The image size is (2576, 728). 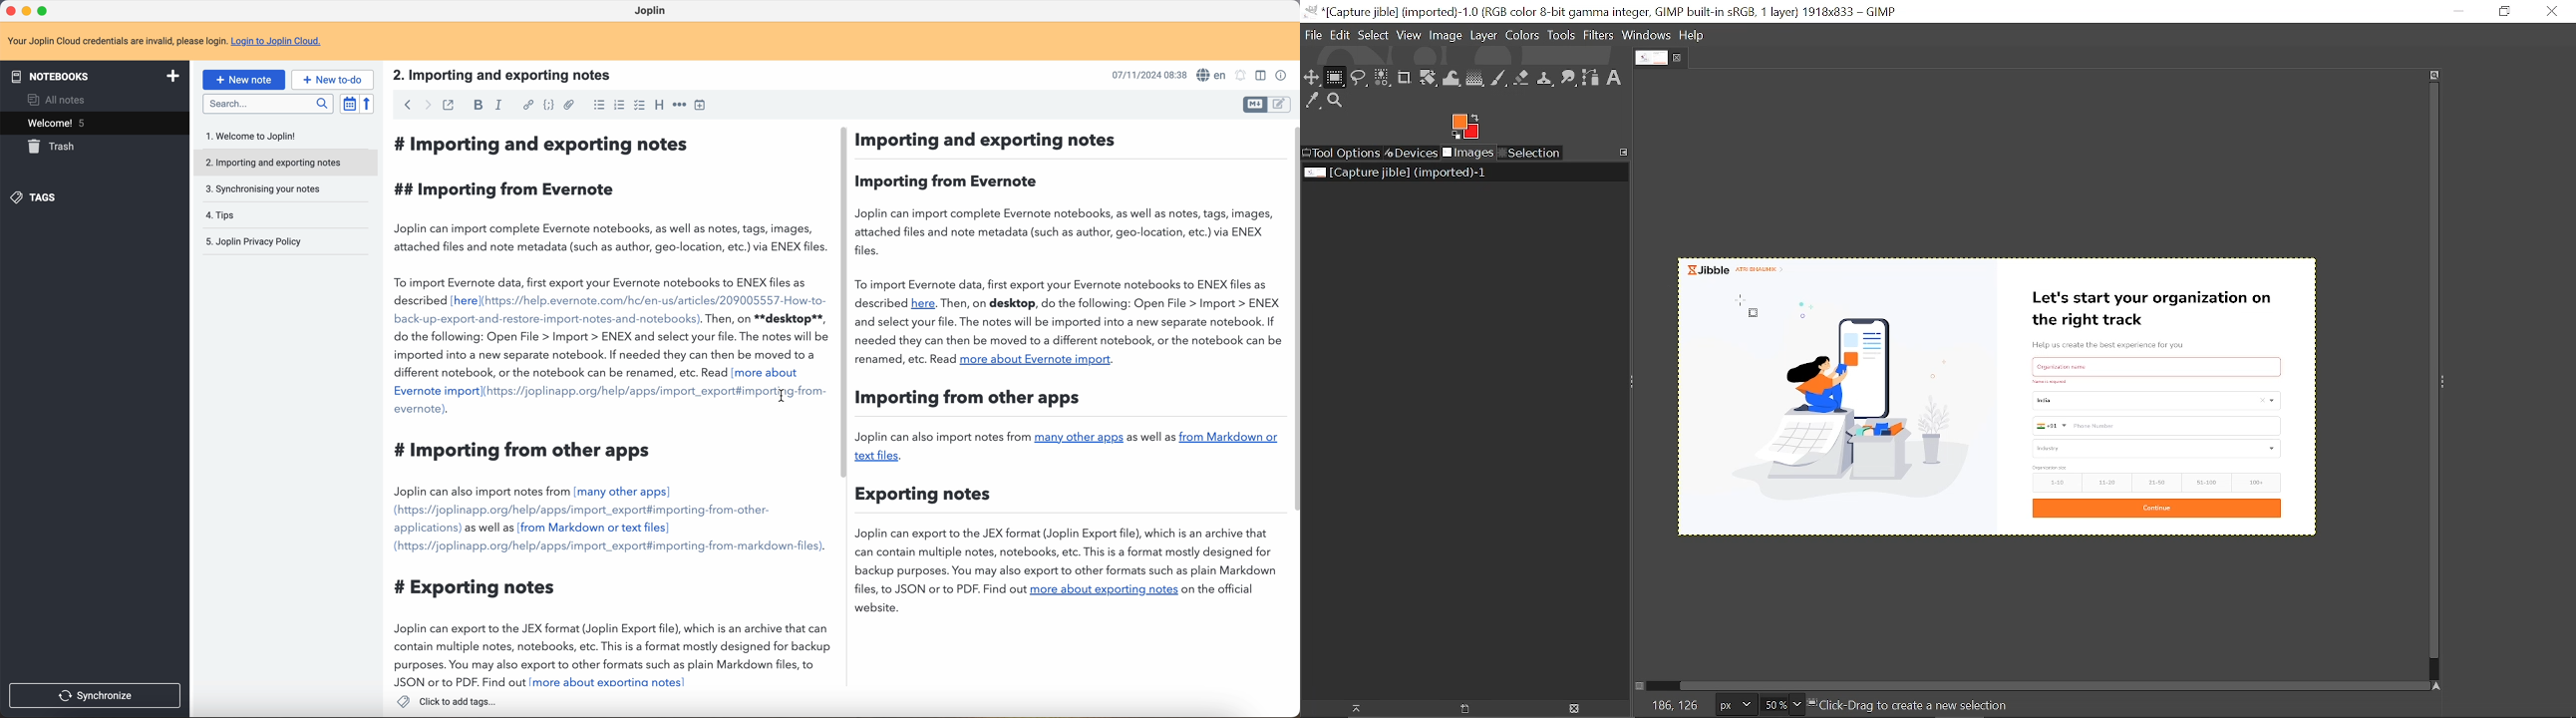 What do you see at coordinates (256, 136) in the screenshot?
I see `welcome to Joplin note` at bounding box center [256, 136].